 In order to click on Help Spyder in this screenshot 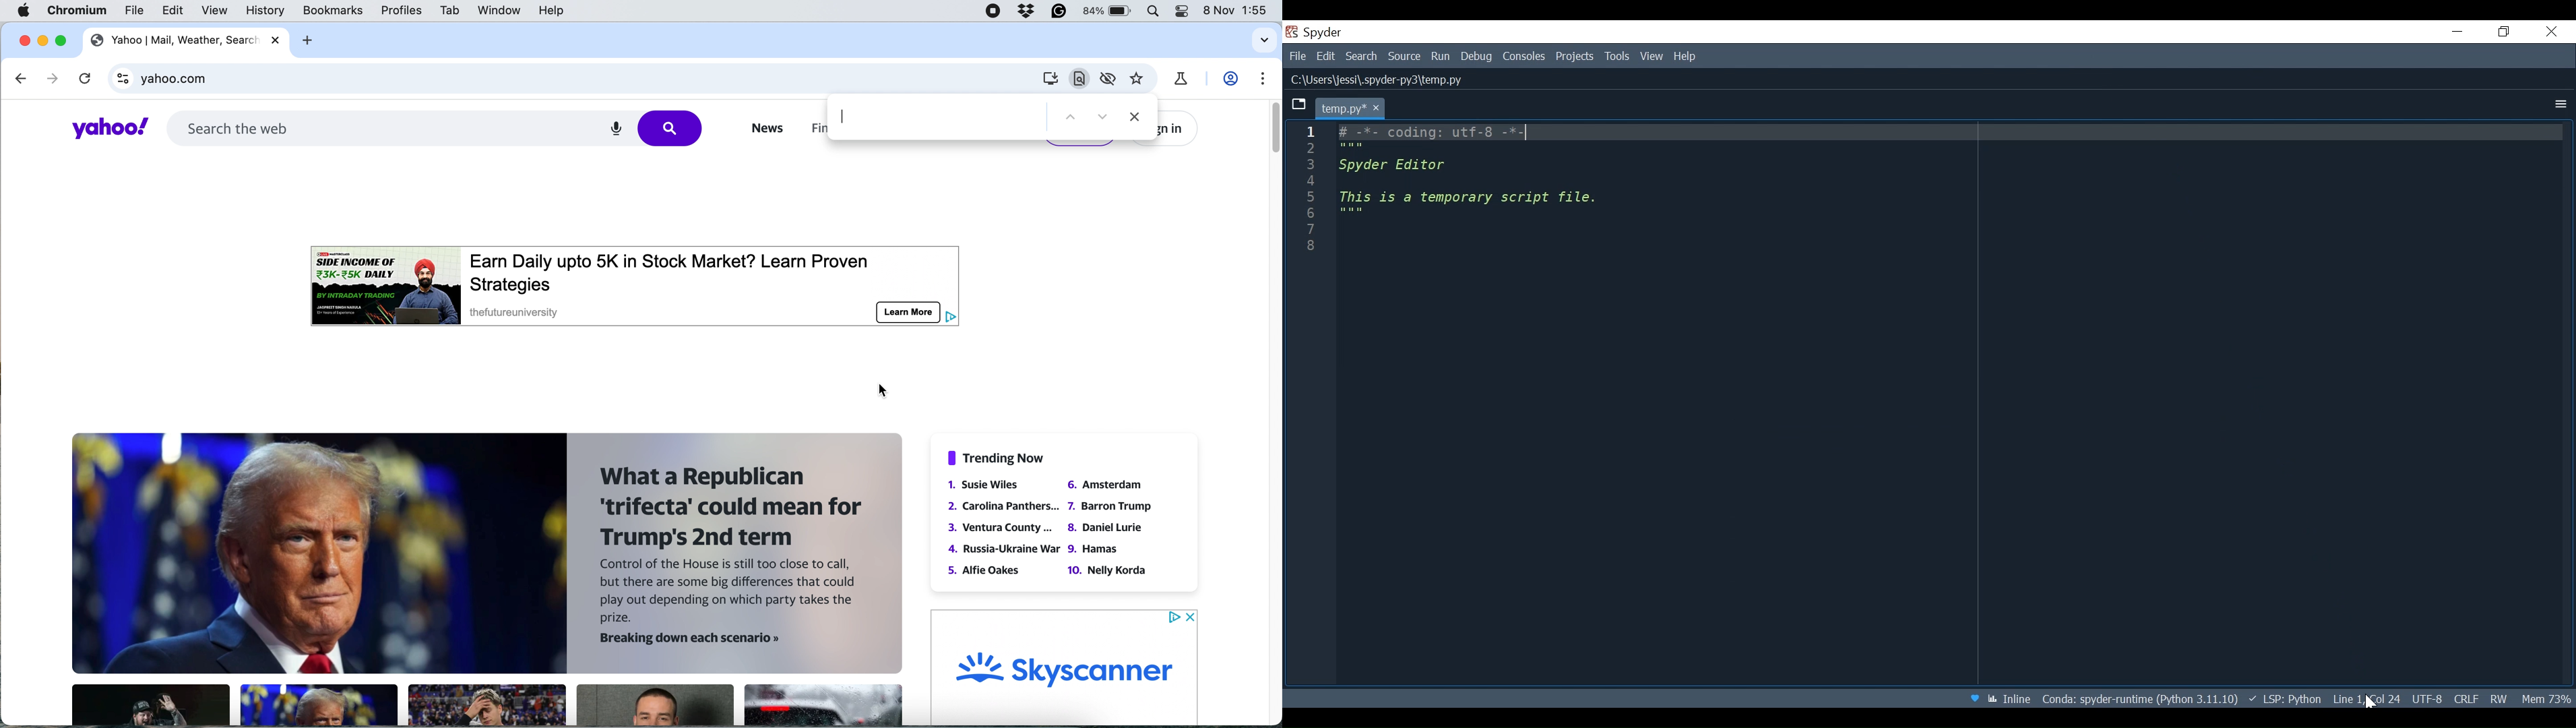, I will do `click(1972, 696)`.